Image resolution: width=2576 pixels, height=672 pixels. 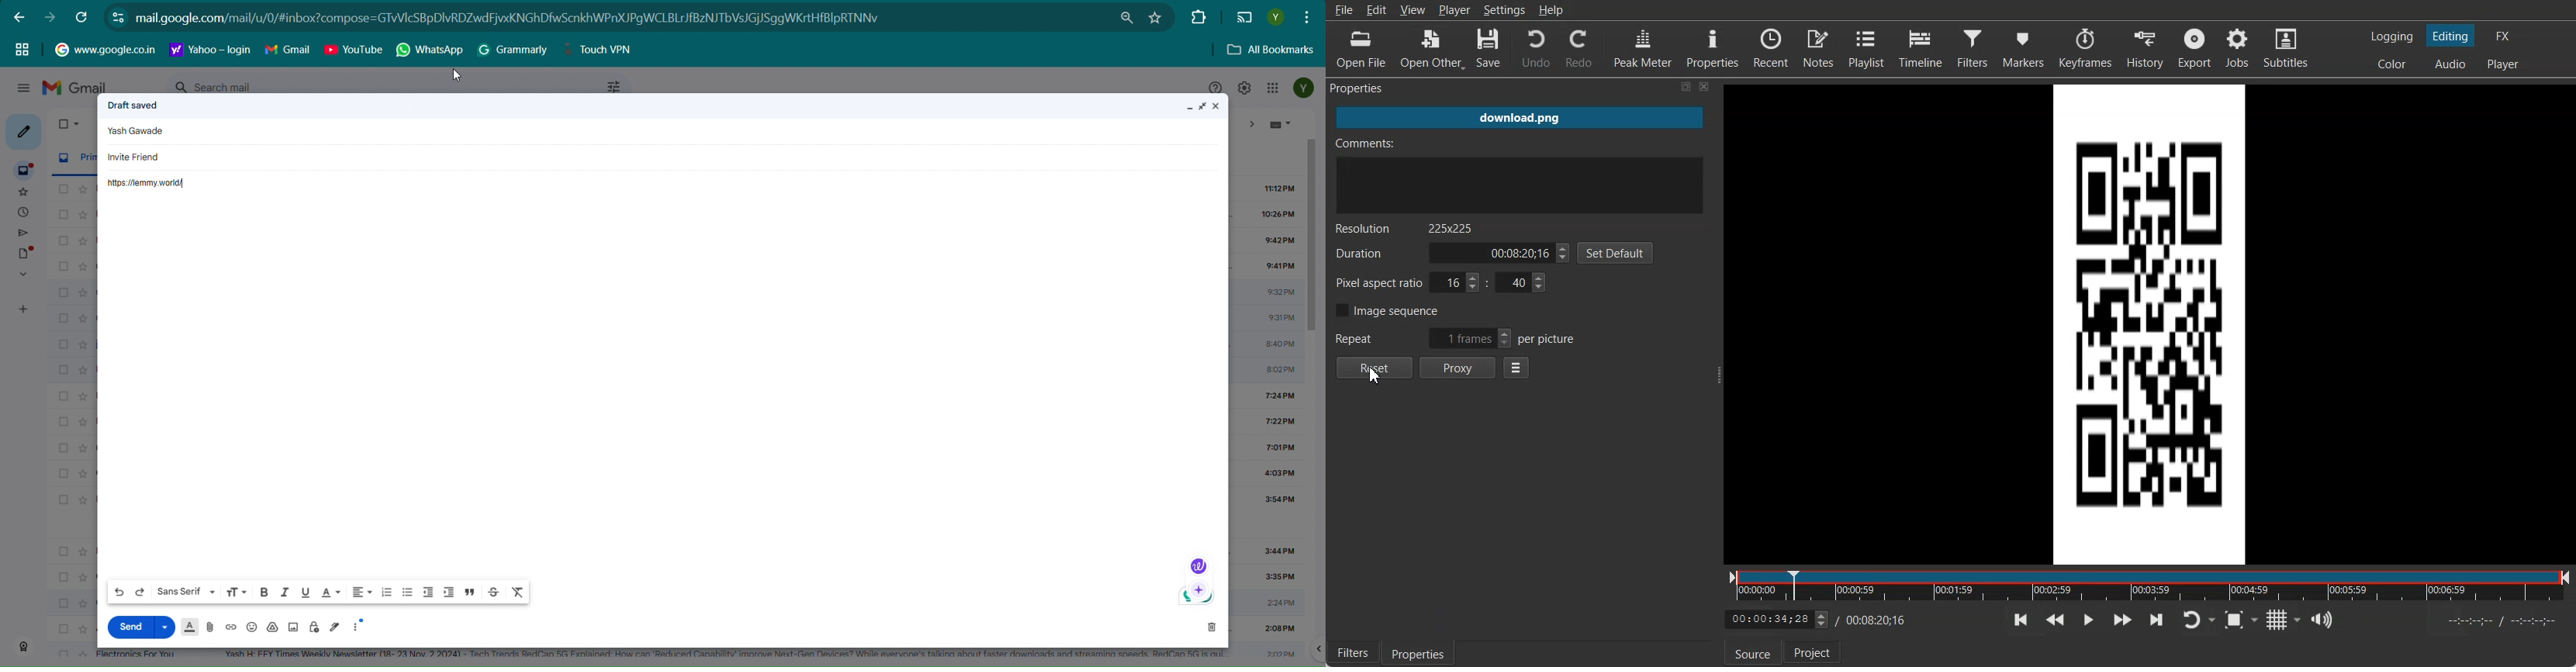 What do you see at coordinates (2505, 64) in the screenshot?
I see `Switch to Player one layout` at bounding box center [2505, 64].